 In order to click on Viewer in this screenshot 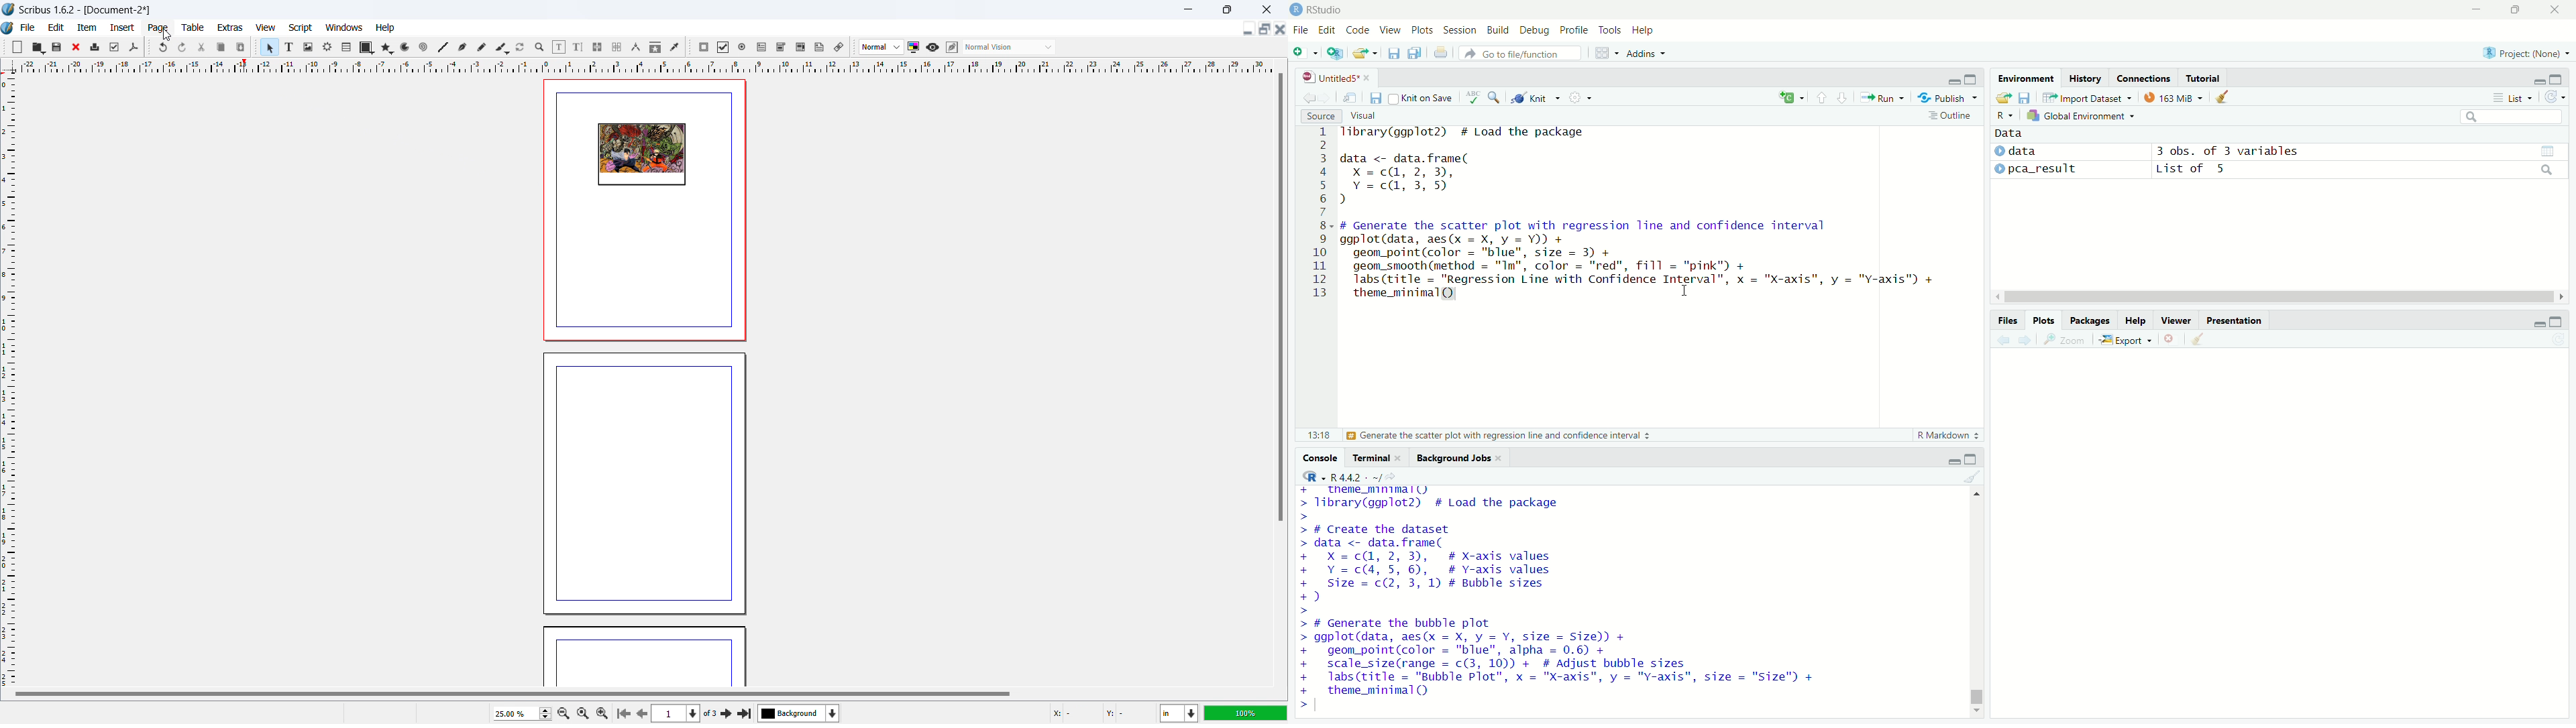, I will do `click(2176, 320)`.